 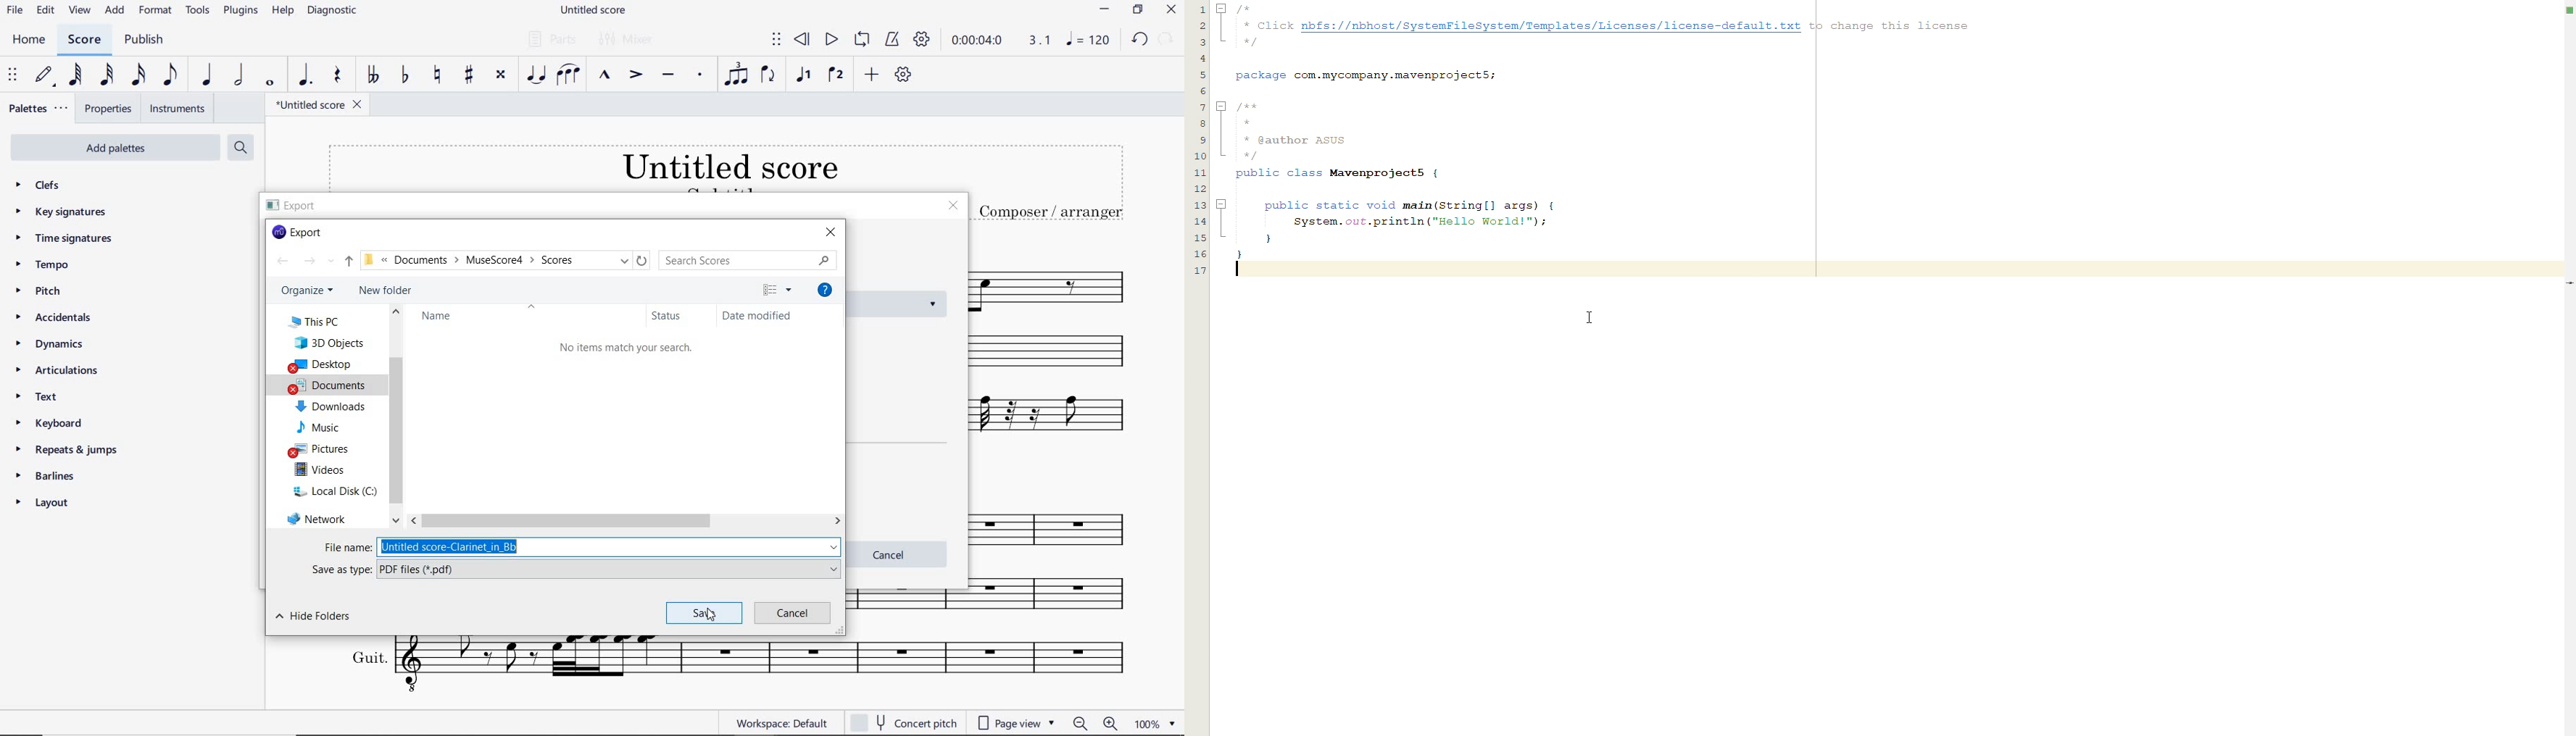 What do you see at coordinates (470, 76) in the screenshot?
I see `TOGGLE SHARP` at bounding box center [470, 76].